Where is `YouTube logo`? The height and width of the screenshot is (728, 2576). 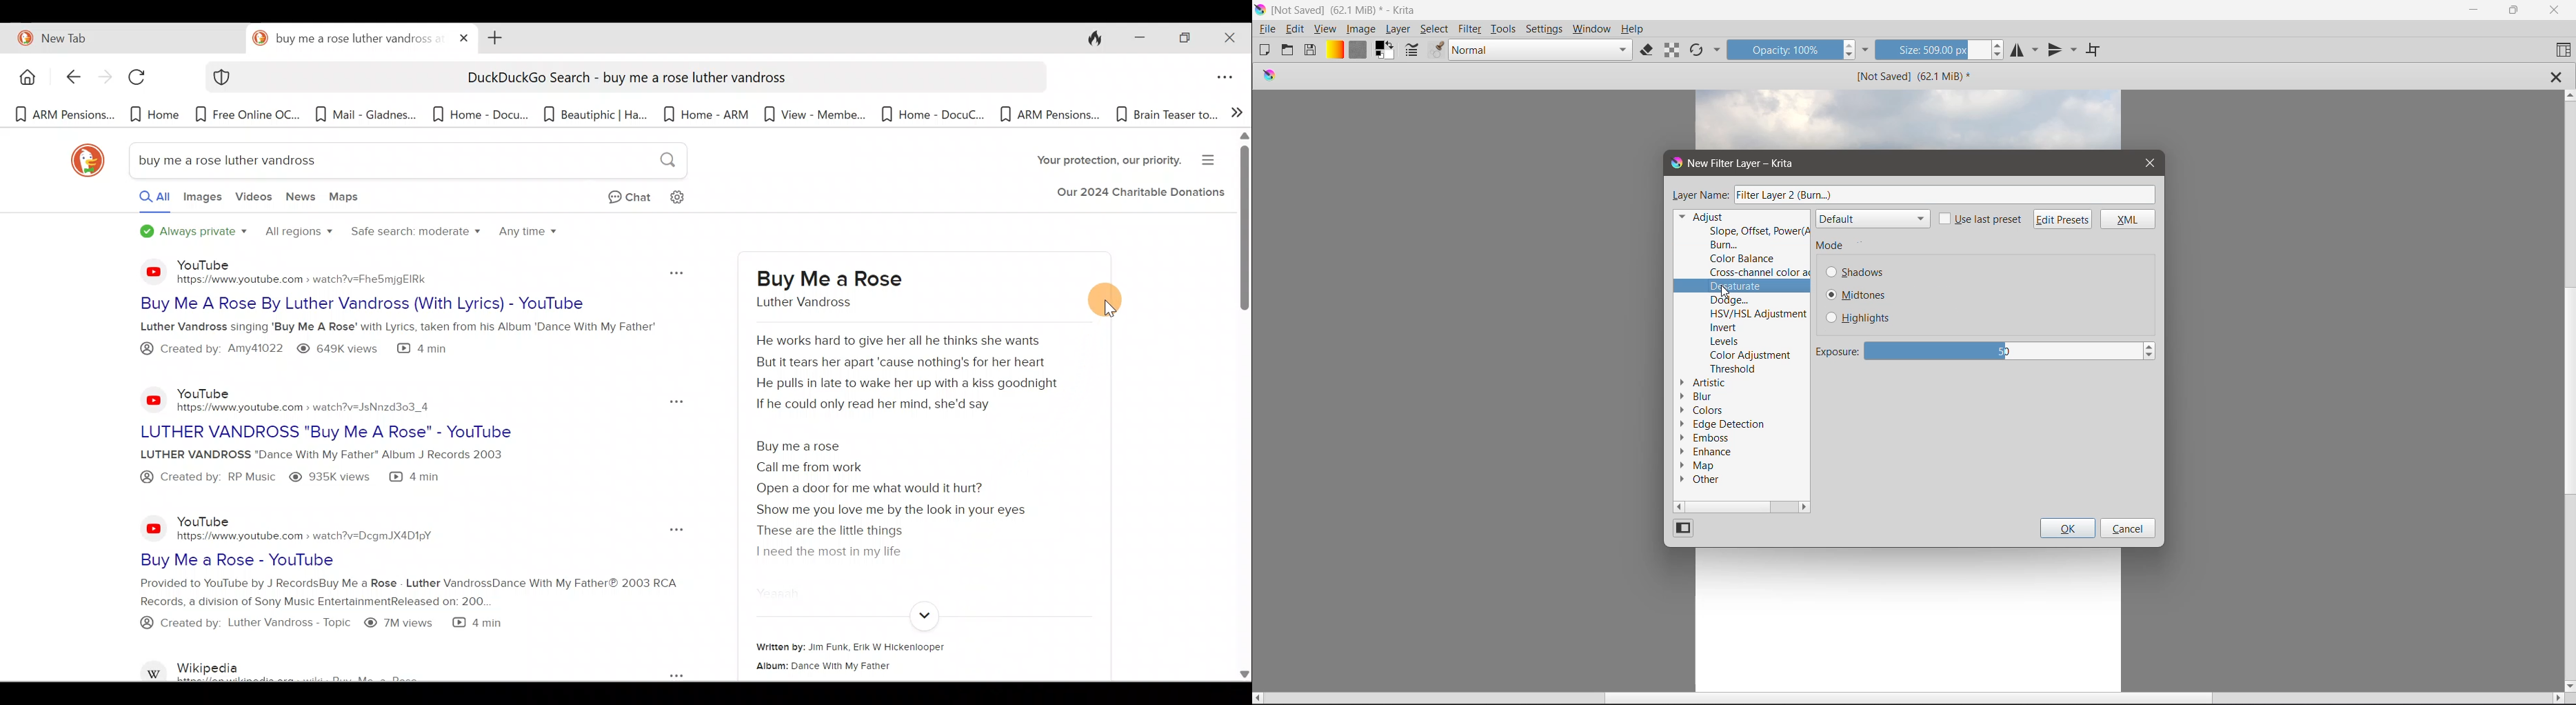
YouTube logo is located at coordinates (146, 400).